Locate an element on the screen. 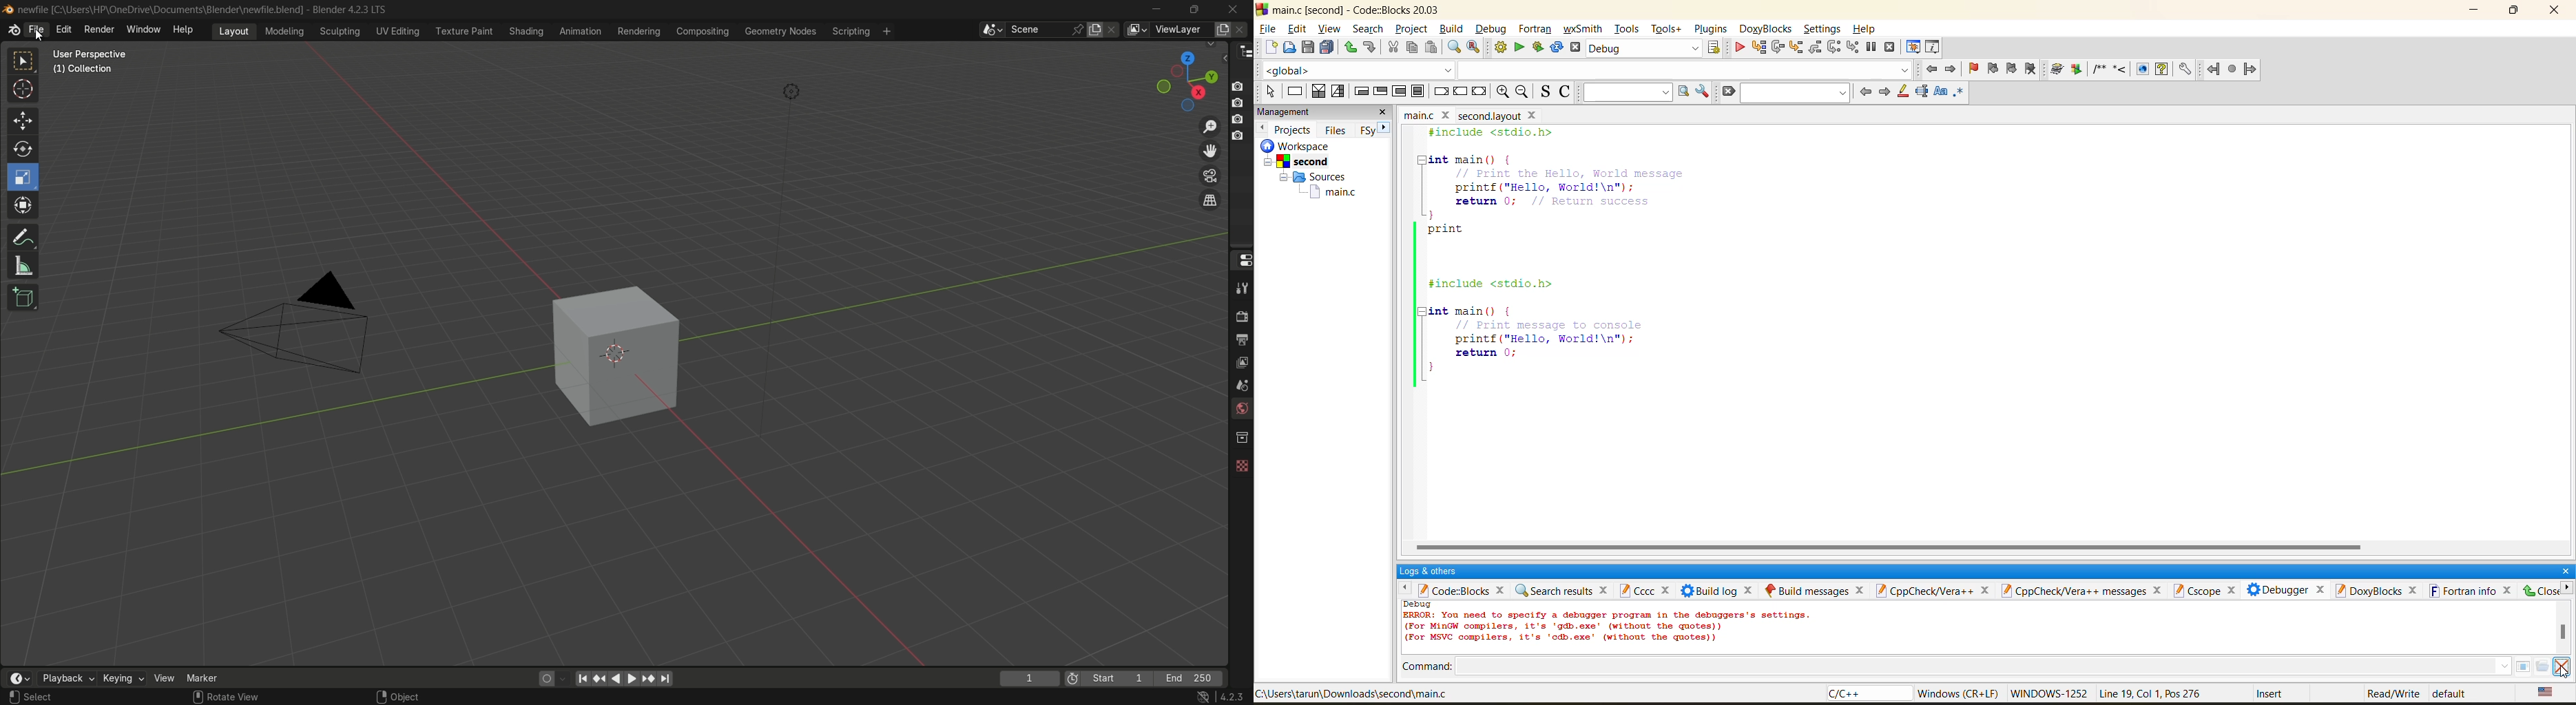  jump forward is located at coordinates (1951, 68).